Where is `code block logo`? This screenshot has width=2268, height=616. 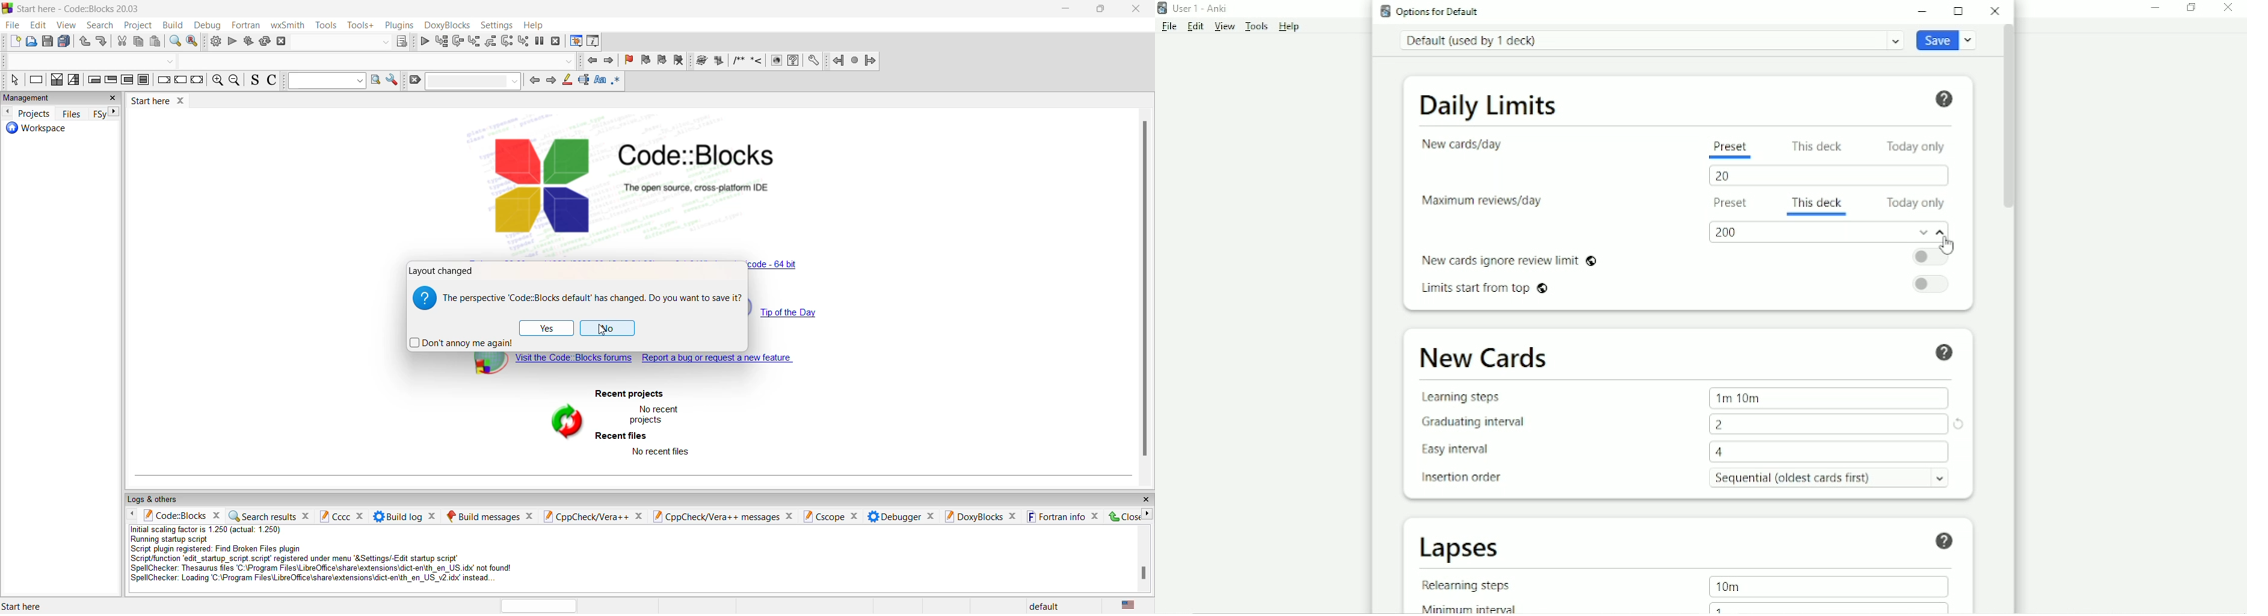
code block logo is located at coordinates (541, 183).